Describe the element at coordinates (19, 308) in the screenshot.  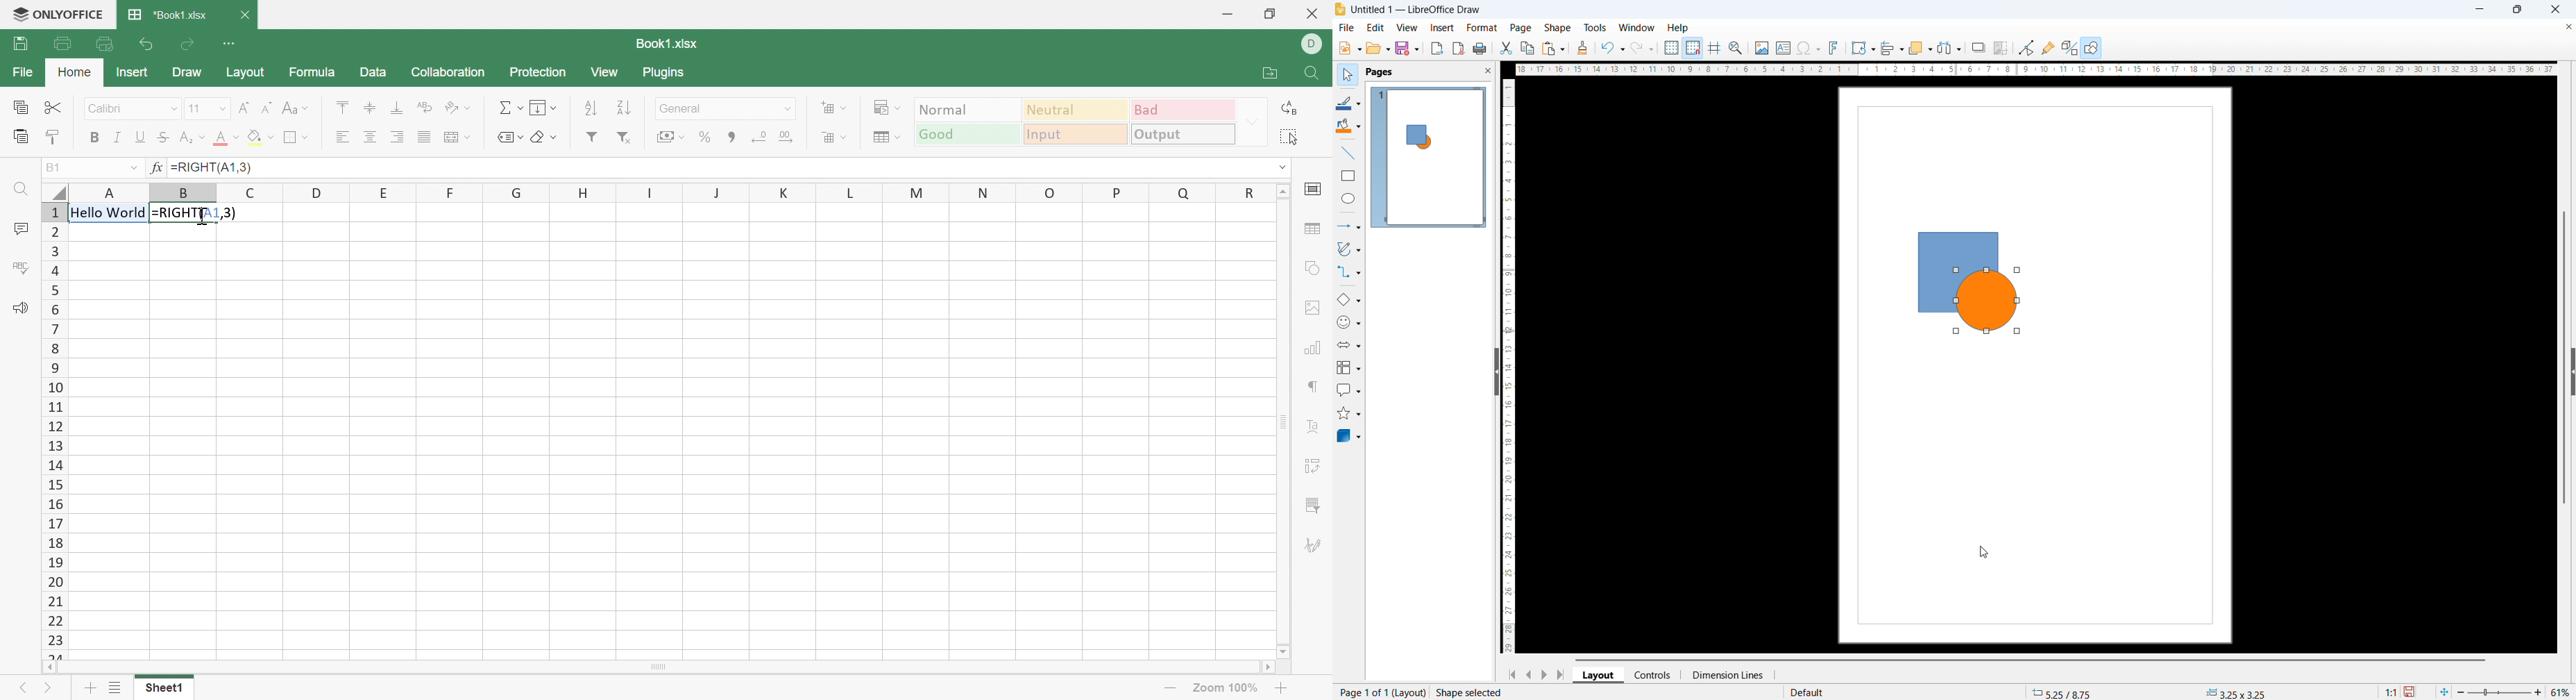
I see `Feedback & Support` at that location.